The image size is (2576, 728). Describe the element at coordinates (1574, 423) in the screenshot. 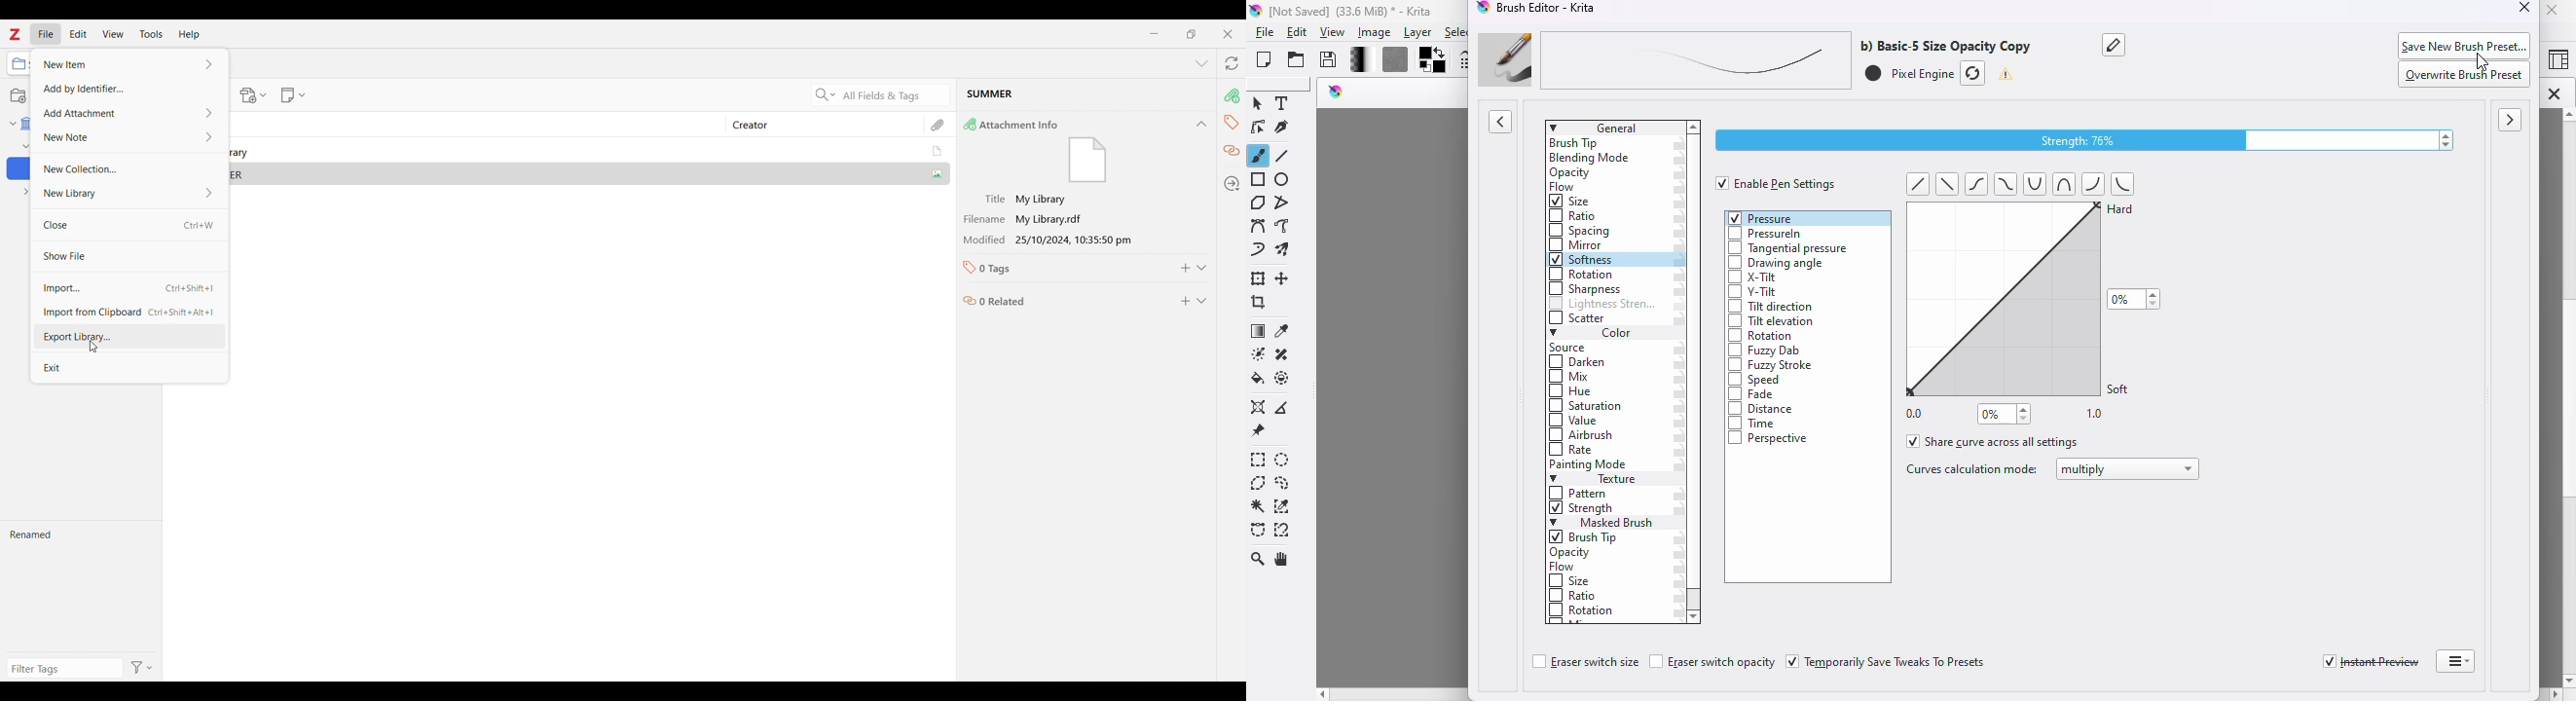

I see `value` at that location.